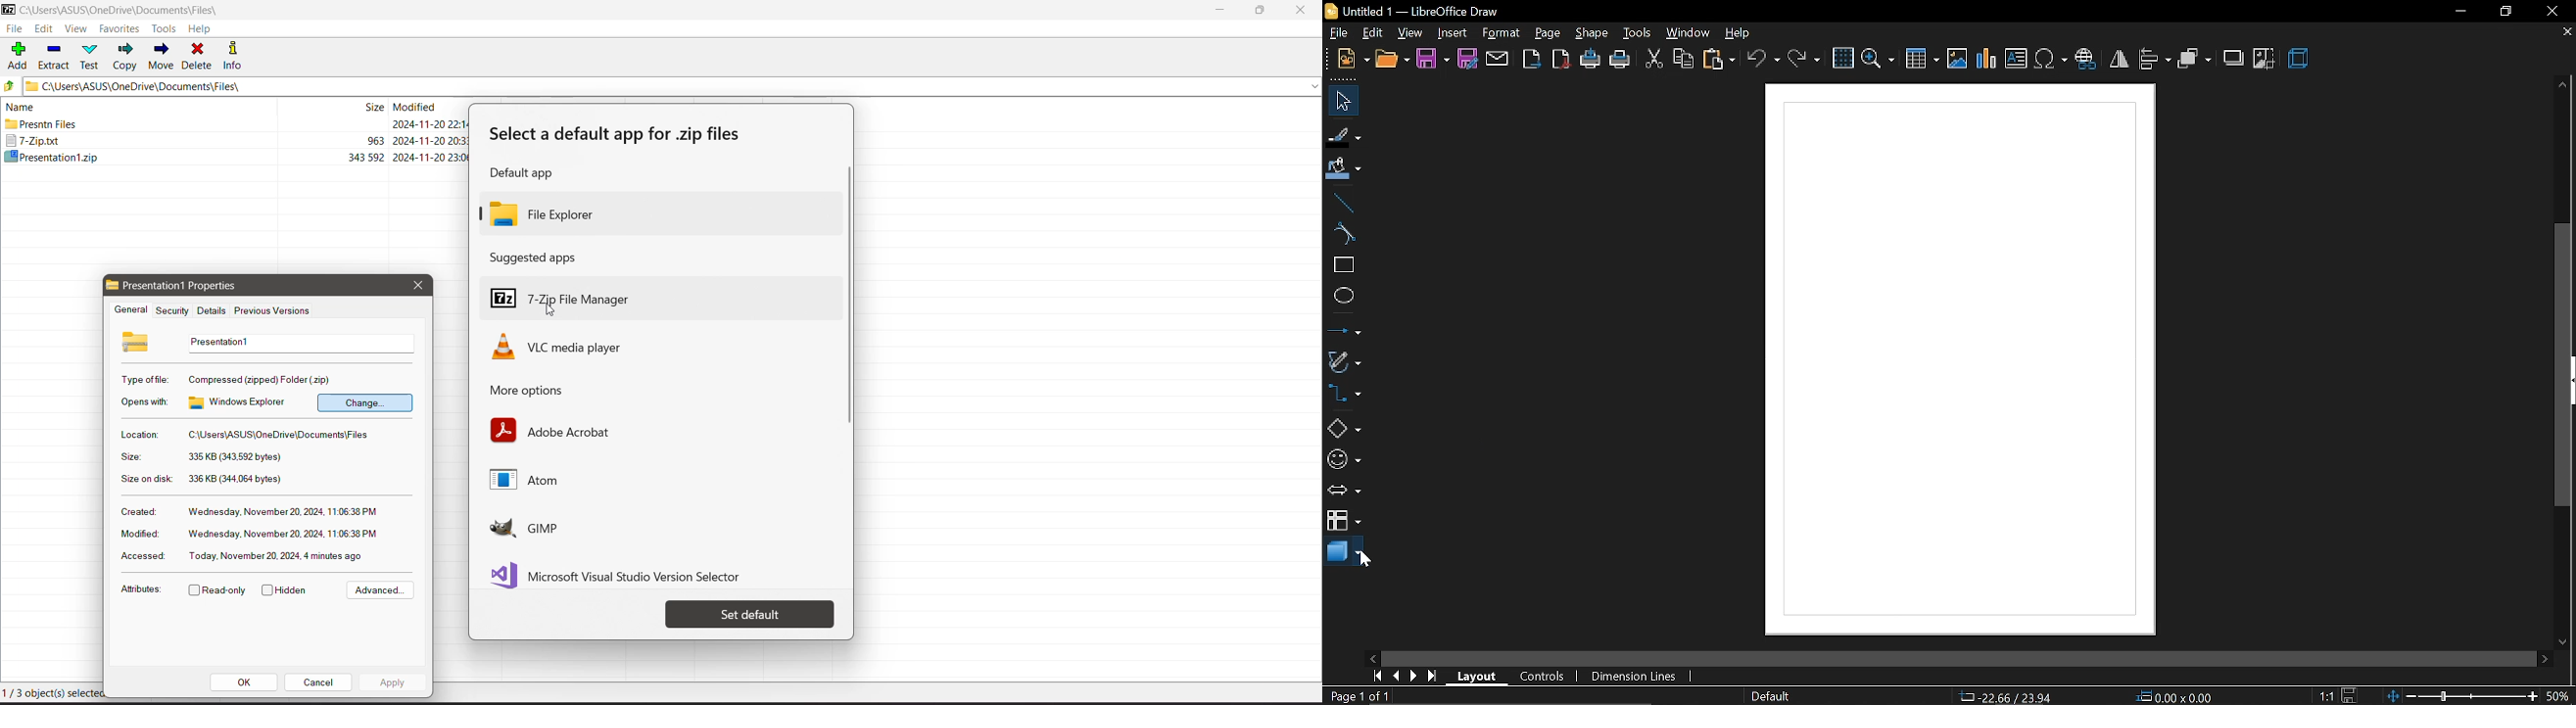  Describe the element at coordinates (536, 482) in the screenshot. I see `Atom` at that location.